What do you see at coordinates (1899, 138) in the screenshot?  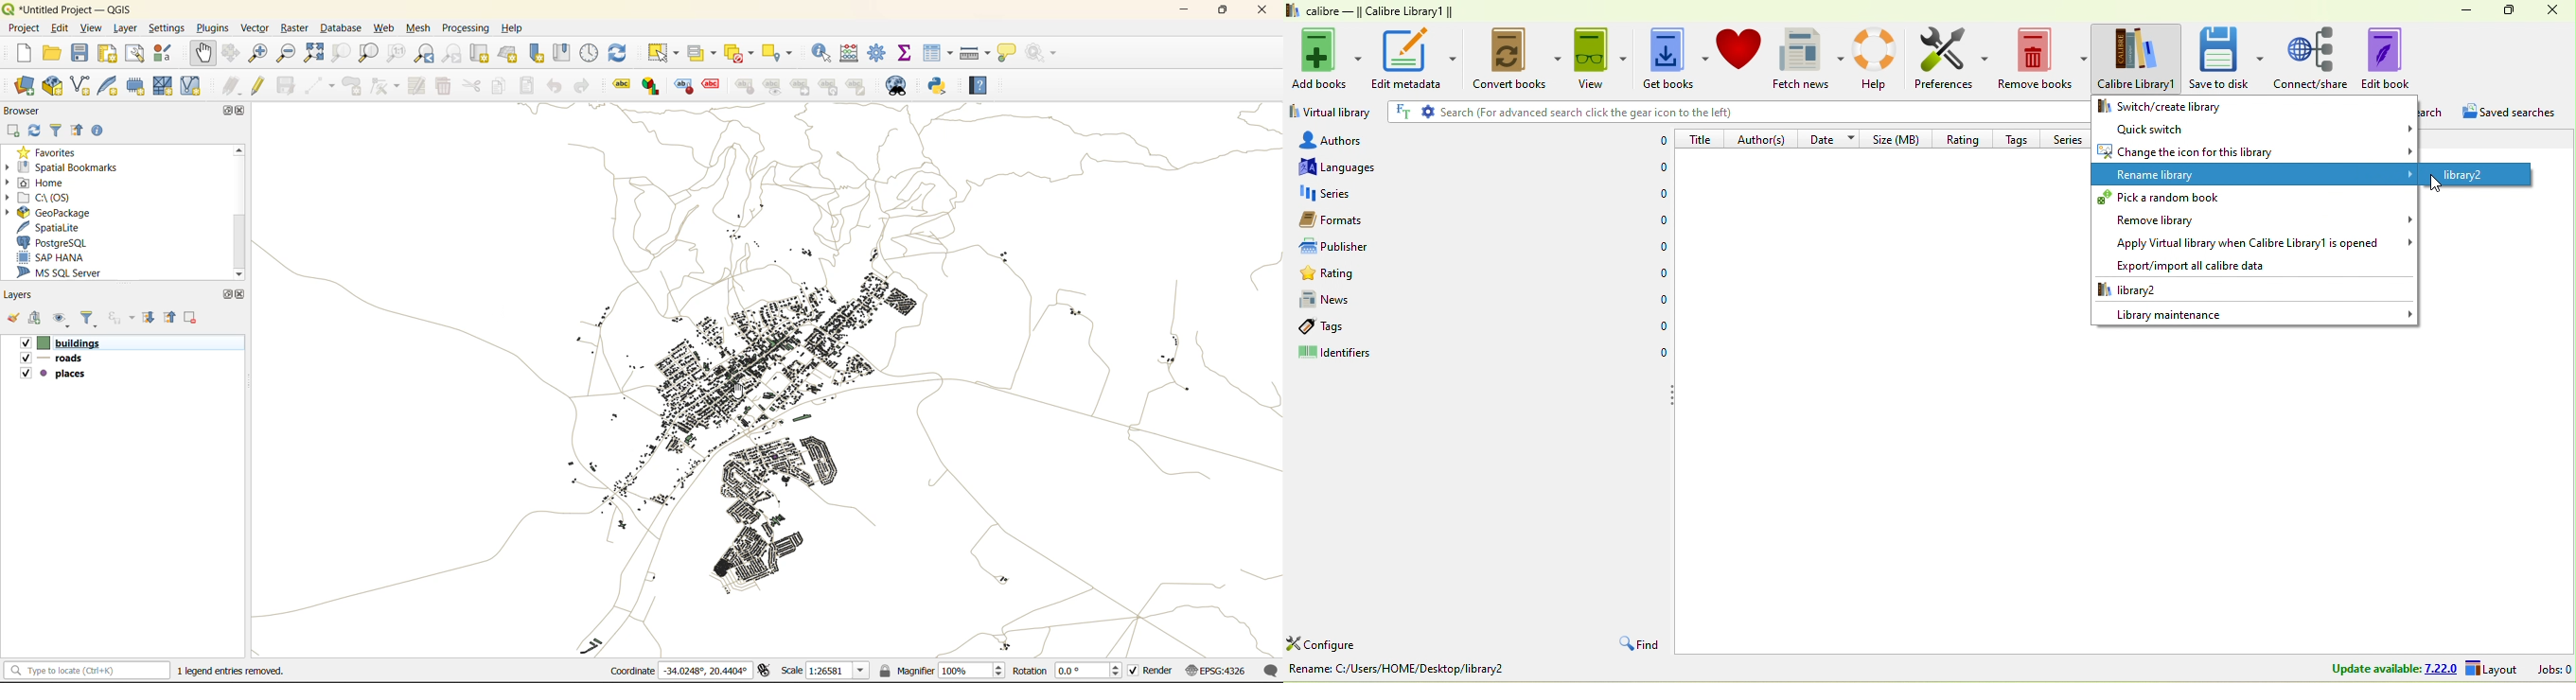 I see `size` at bounding box center [1899, 138].